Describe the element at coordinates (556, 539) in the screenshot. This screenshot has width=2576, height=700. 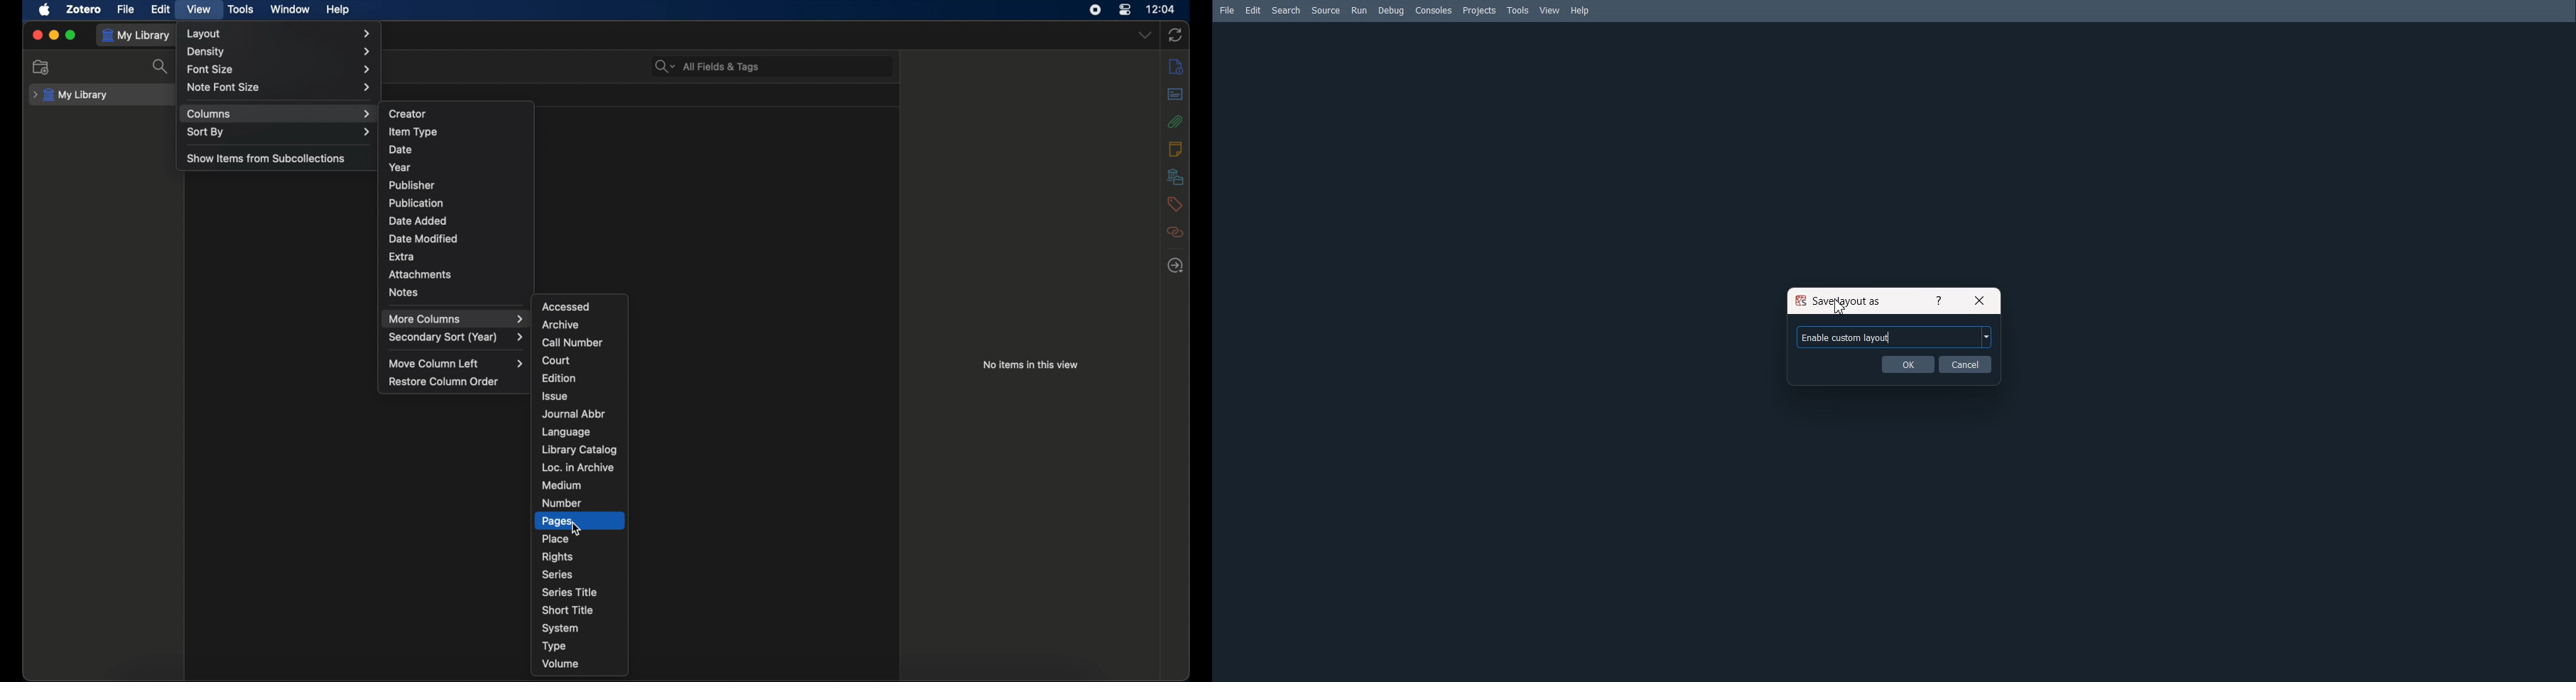
I see `place` at that location.